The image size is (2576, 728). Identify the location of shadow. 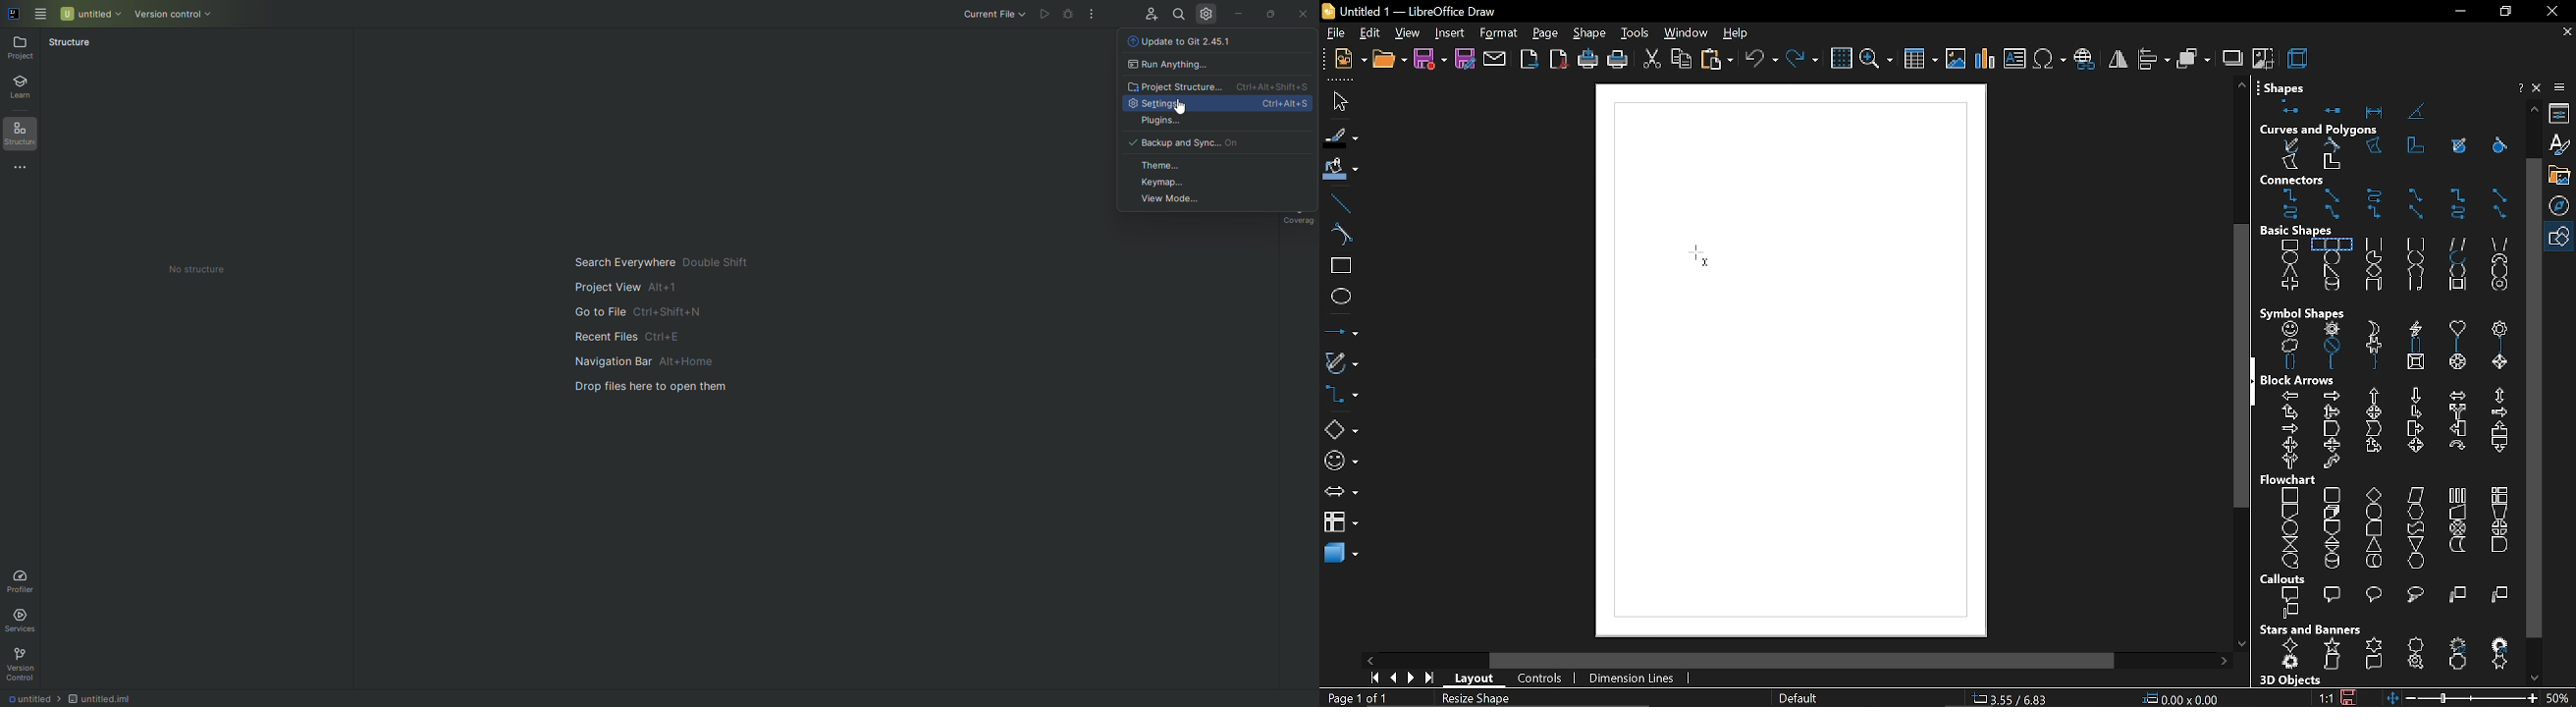
(2231, 57).